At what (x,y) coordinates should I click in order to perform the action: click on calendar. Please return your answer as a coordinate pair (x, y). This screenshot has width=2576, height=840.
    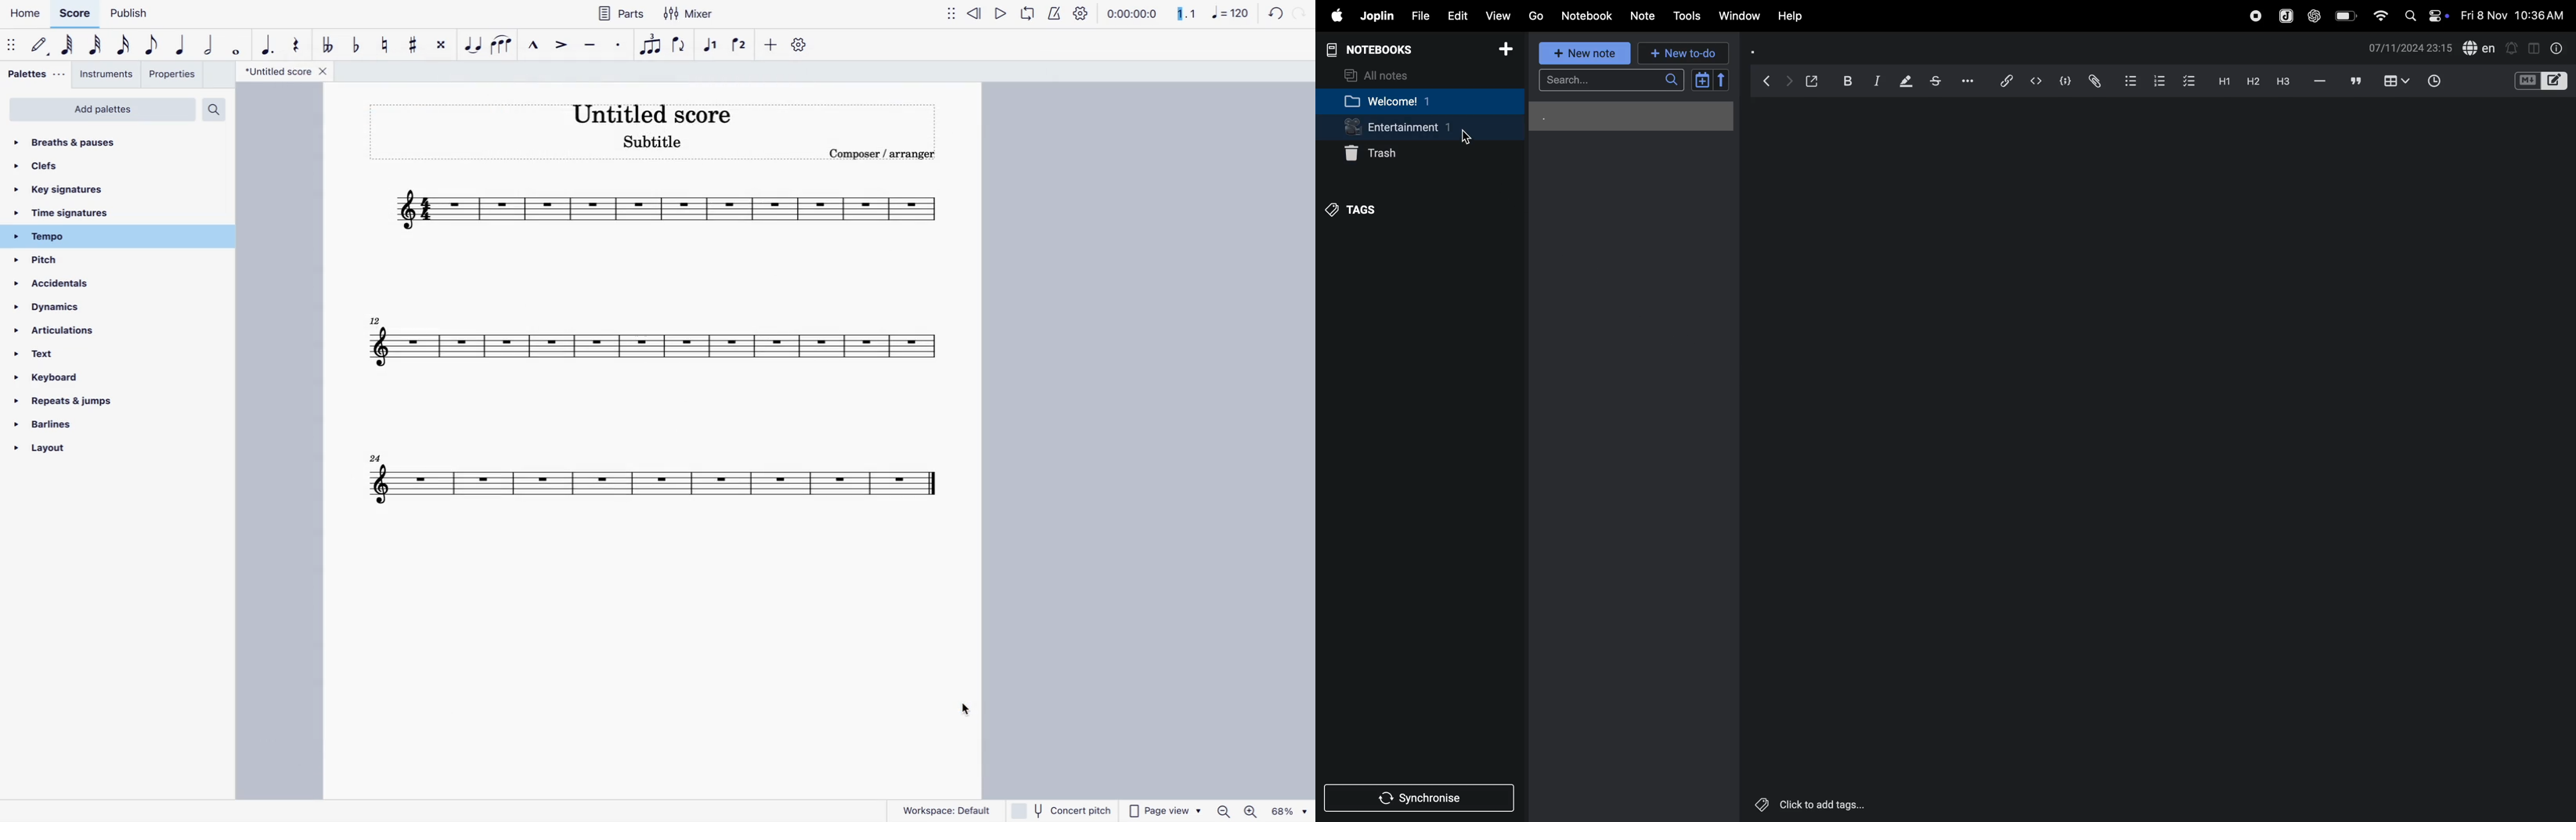
    Looking at the image, I should click on (1708, 80).